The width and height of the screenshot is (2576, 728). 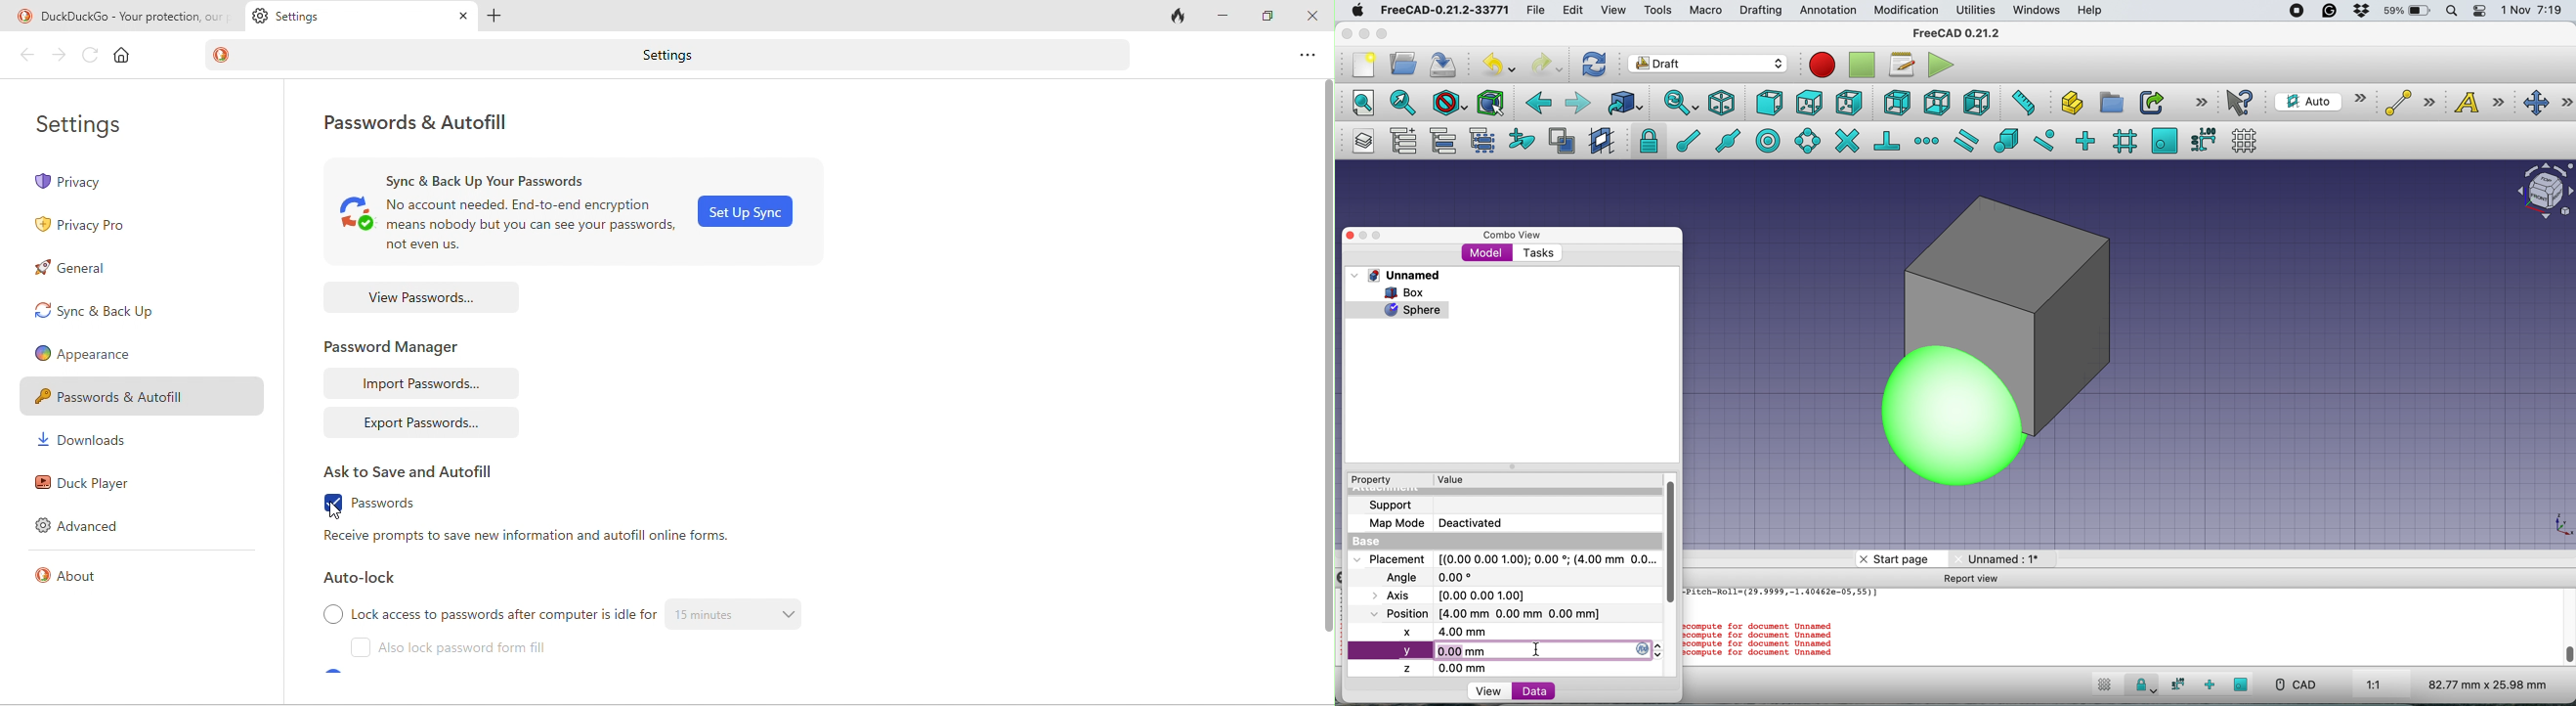 What do you see at coordinates (1846, 140) in the screenshot?
I see `snap intersection` at bounding box center [1846, 140].